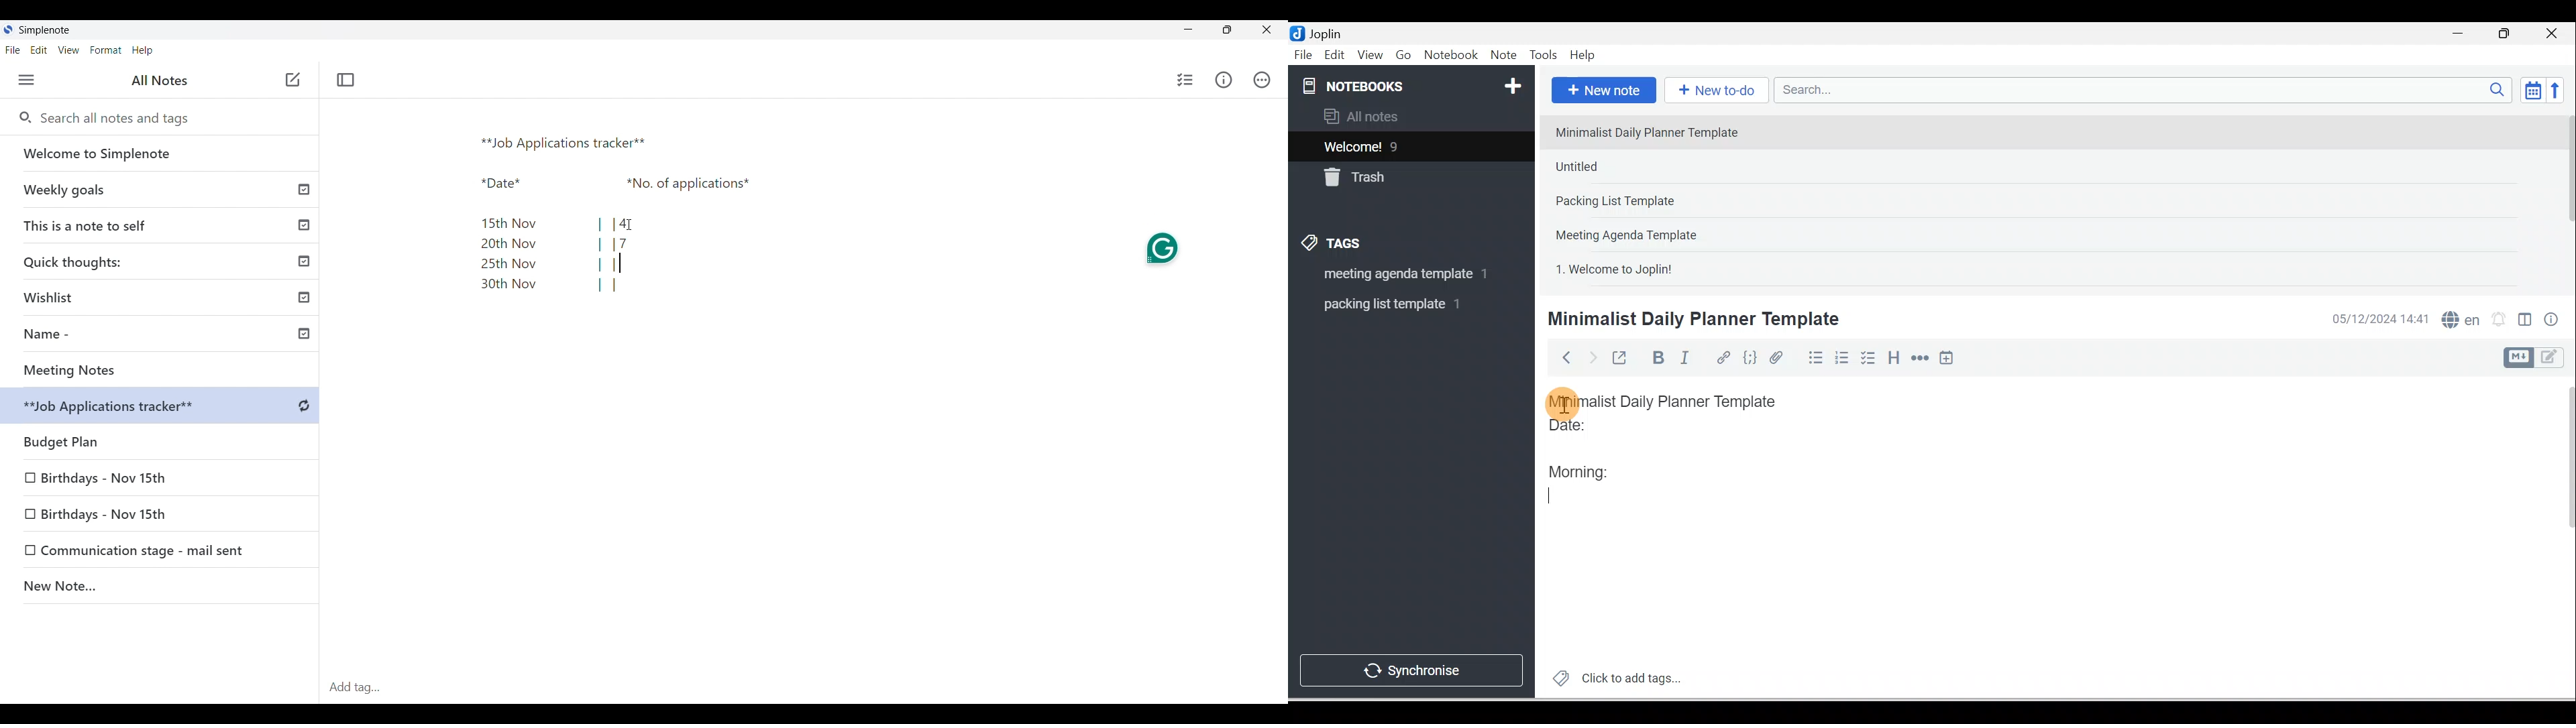  I want to click on Name , so click(165, 336).